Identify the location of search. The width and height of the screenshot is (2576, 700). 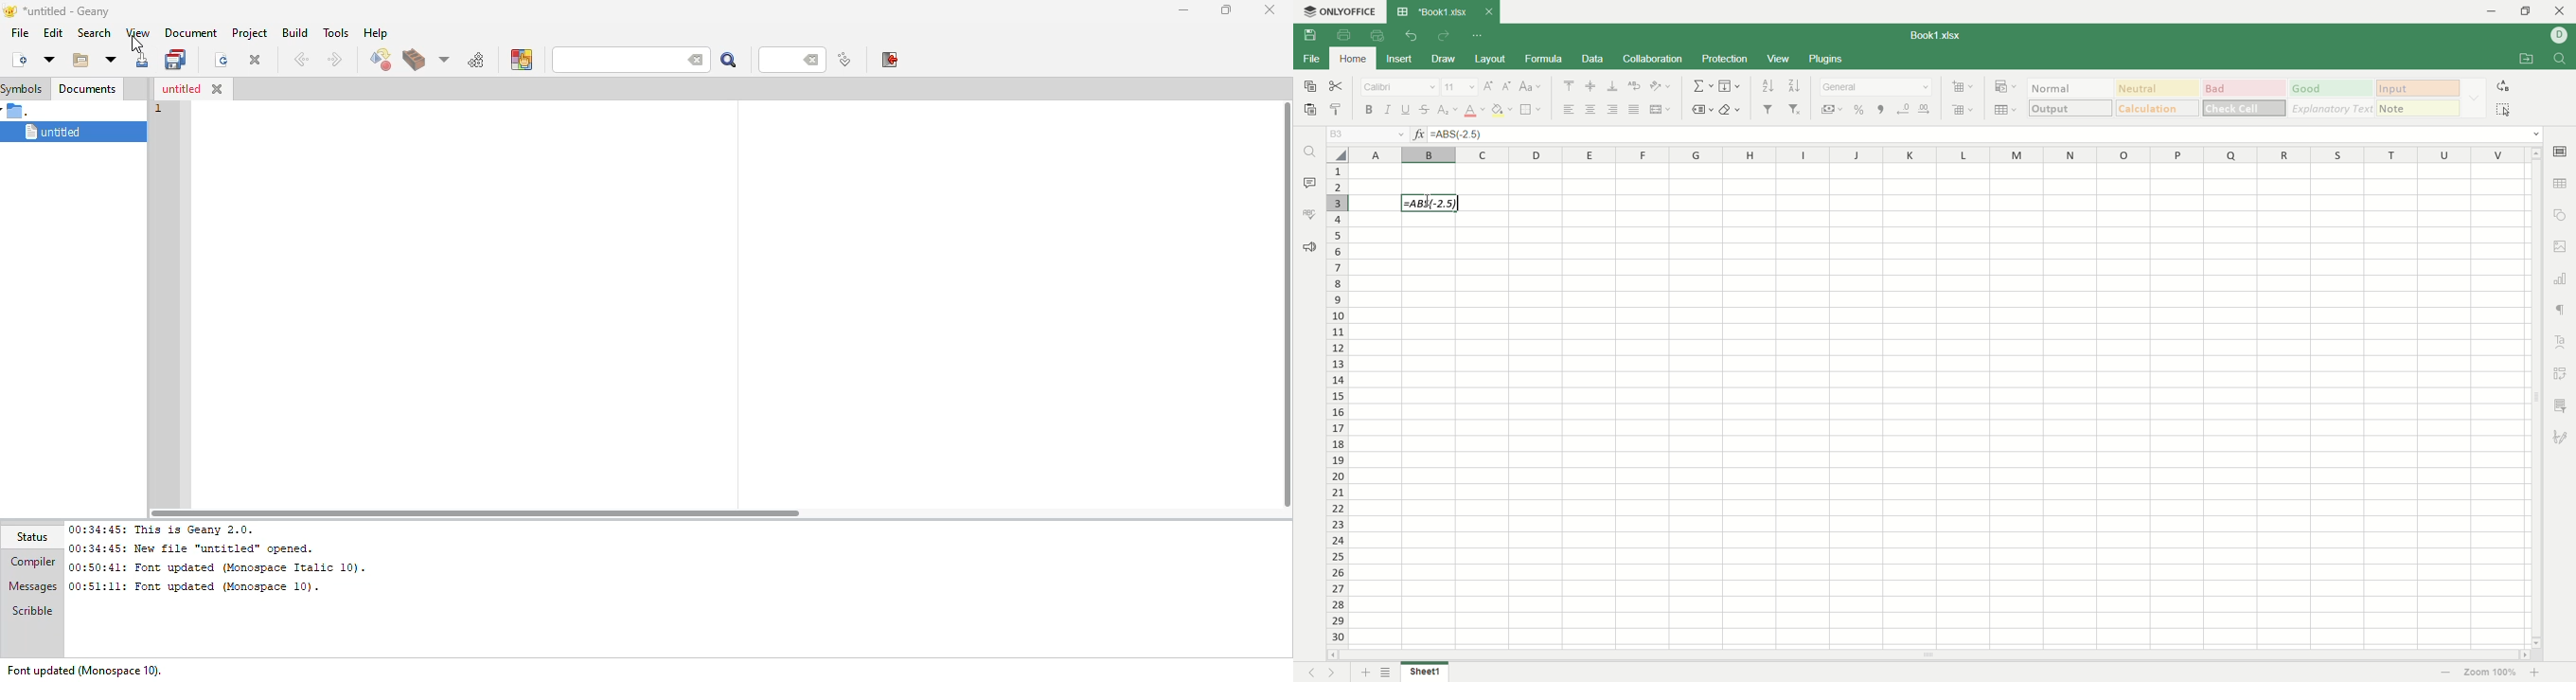
(728, 60).